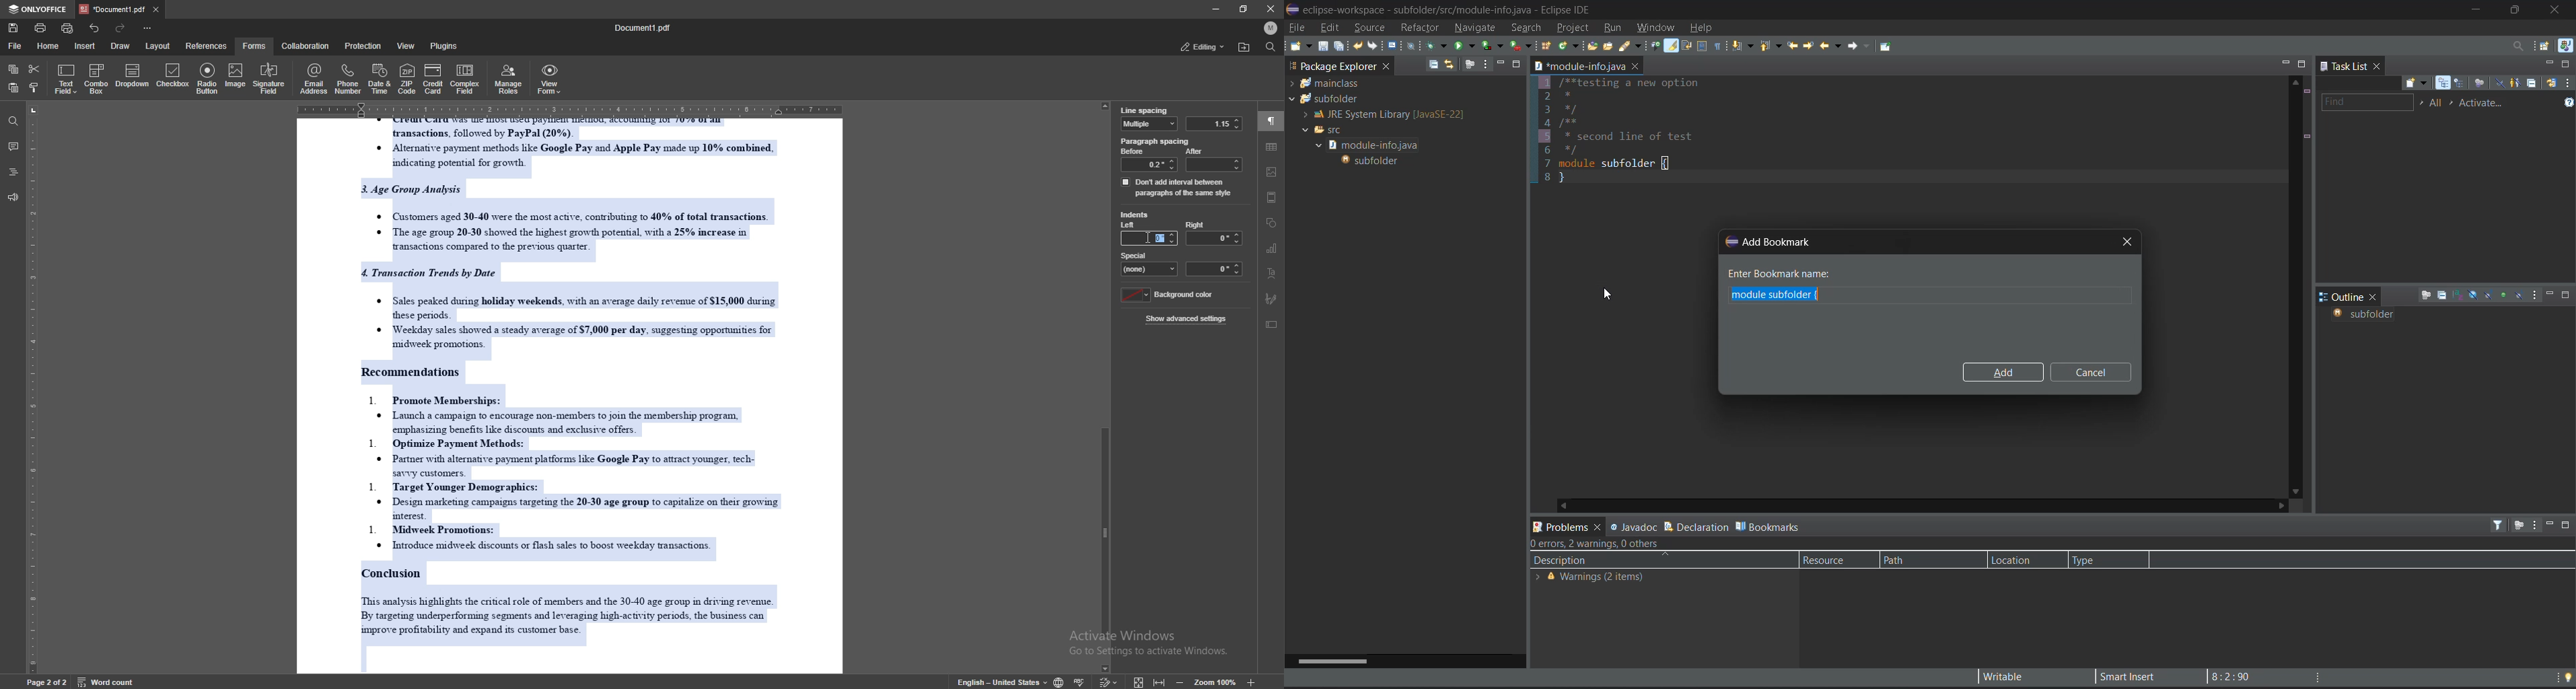  I want to click on table, so click(1272, 146).